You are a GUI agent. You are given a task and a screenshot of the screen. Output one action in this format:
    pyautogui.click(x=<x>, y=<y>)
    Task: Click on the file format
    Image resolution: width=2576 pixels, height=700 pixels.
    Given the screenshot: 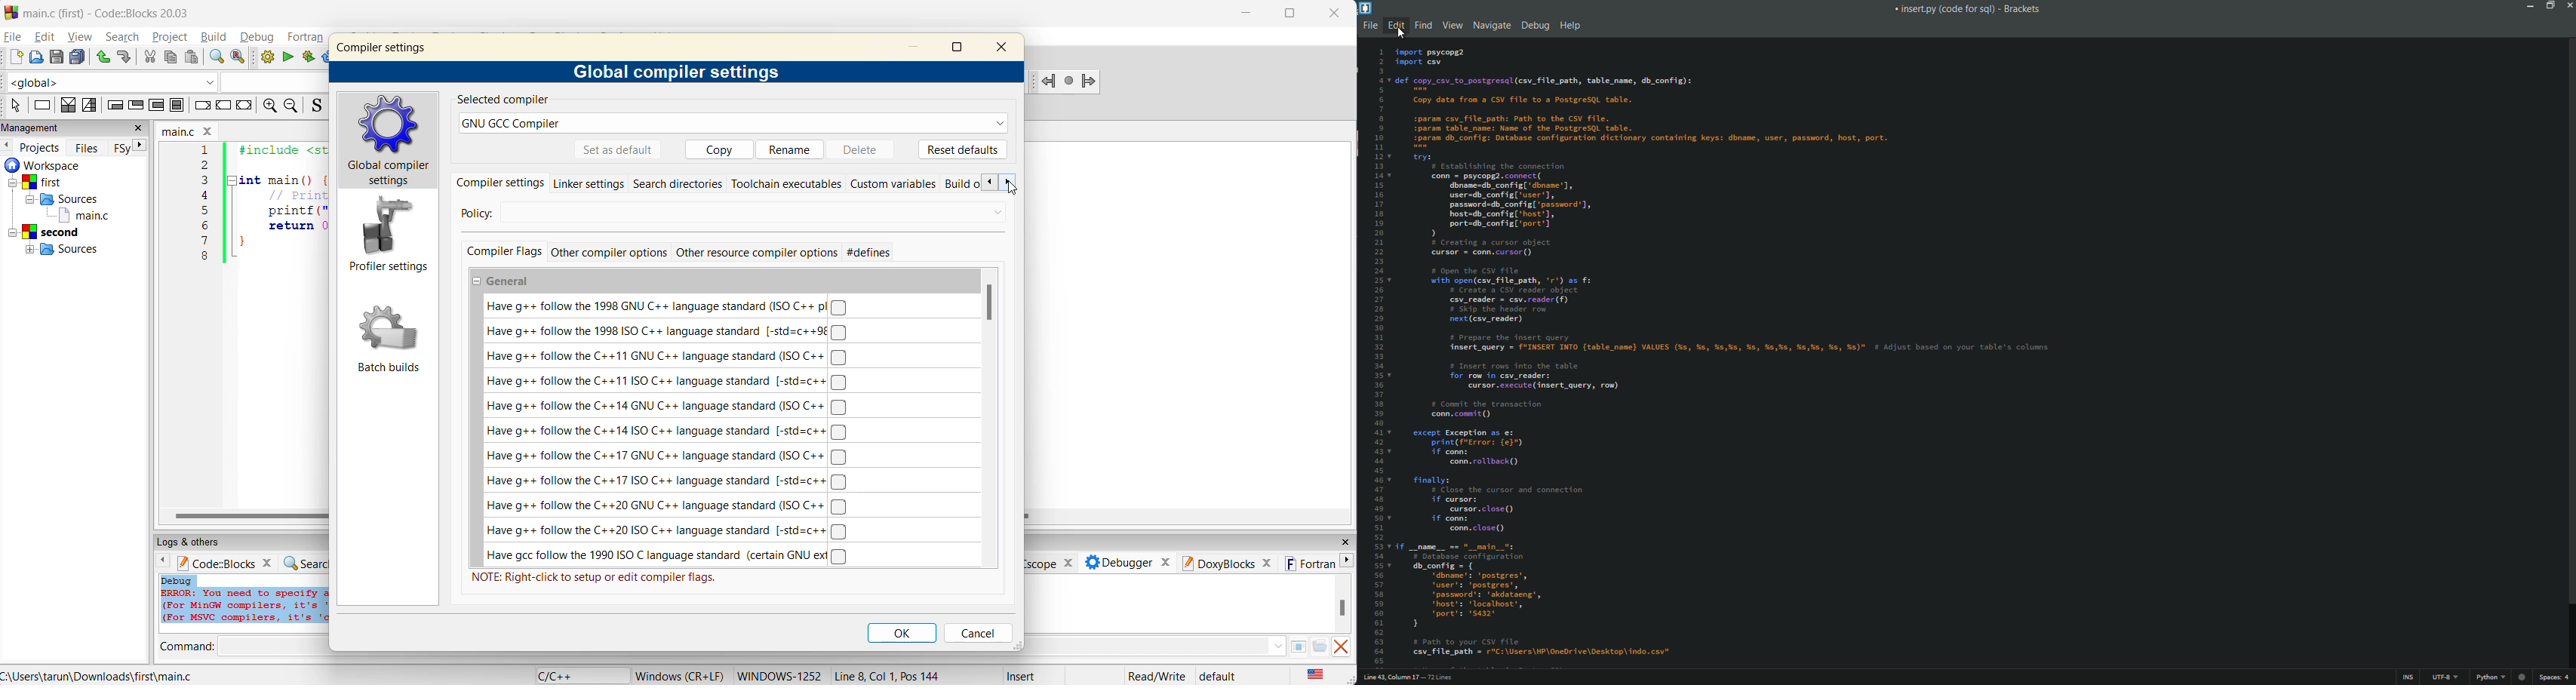 What is the action you would take?
    pyautogui.click(x=2491, y=677)
    